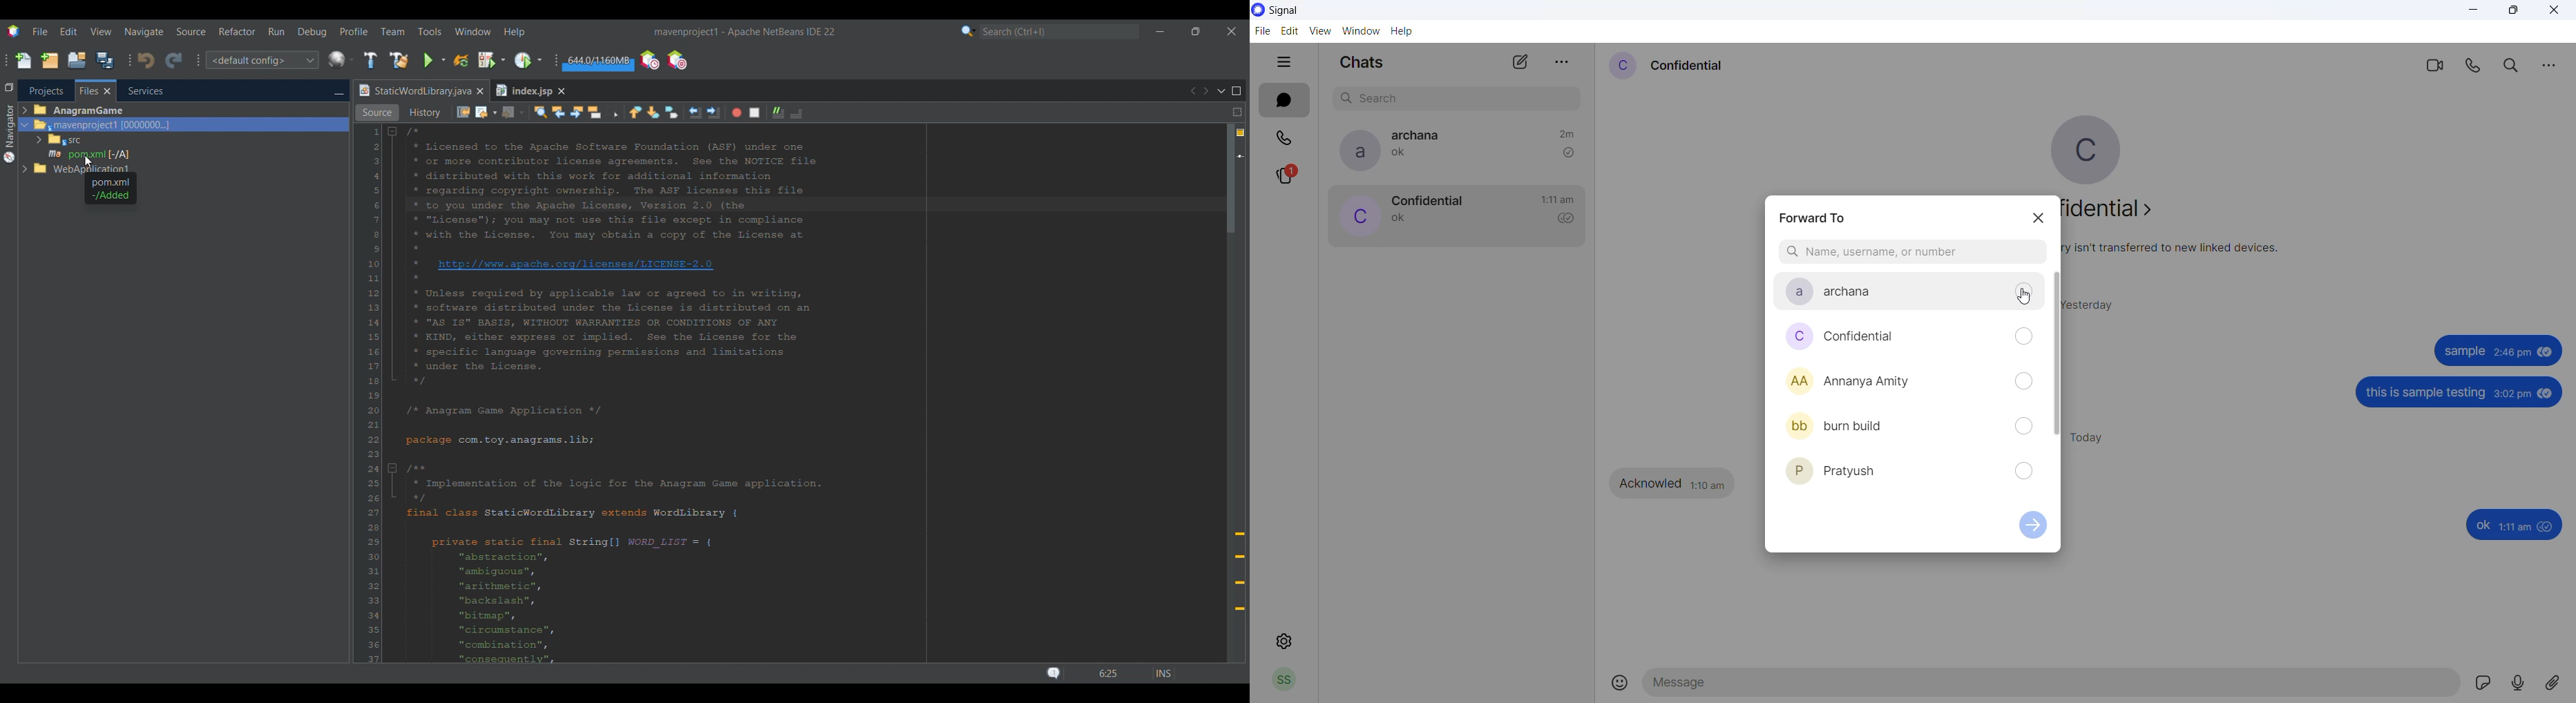 This screenshot has height=728, width=2576. Describe the element at coordinates (2475, 14) in the screenshot. I see `minimize` at that location.